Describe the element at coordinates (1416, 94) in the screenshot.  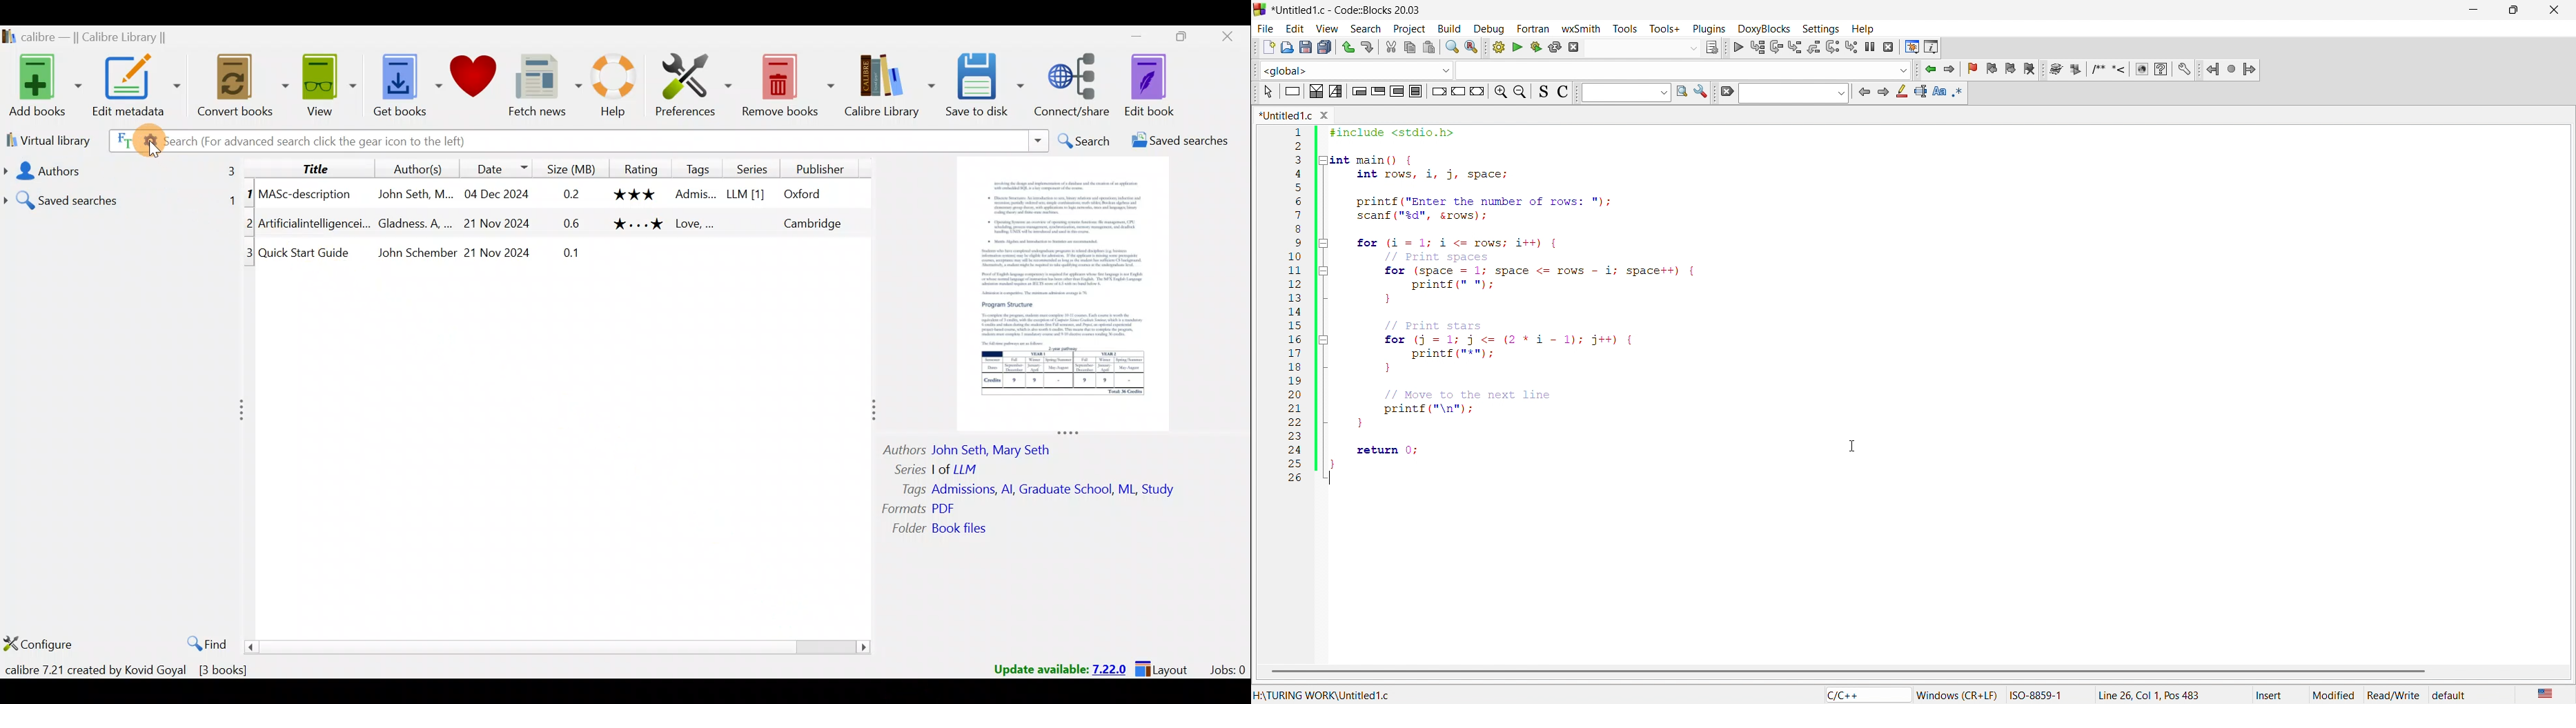
I see `icon` at that location.